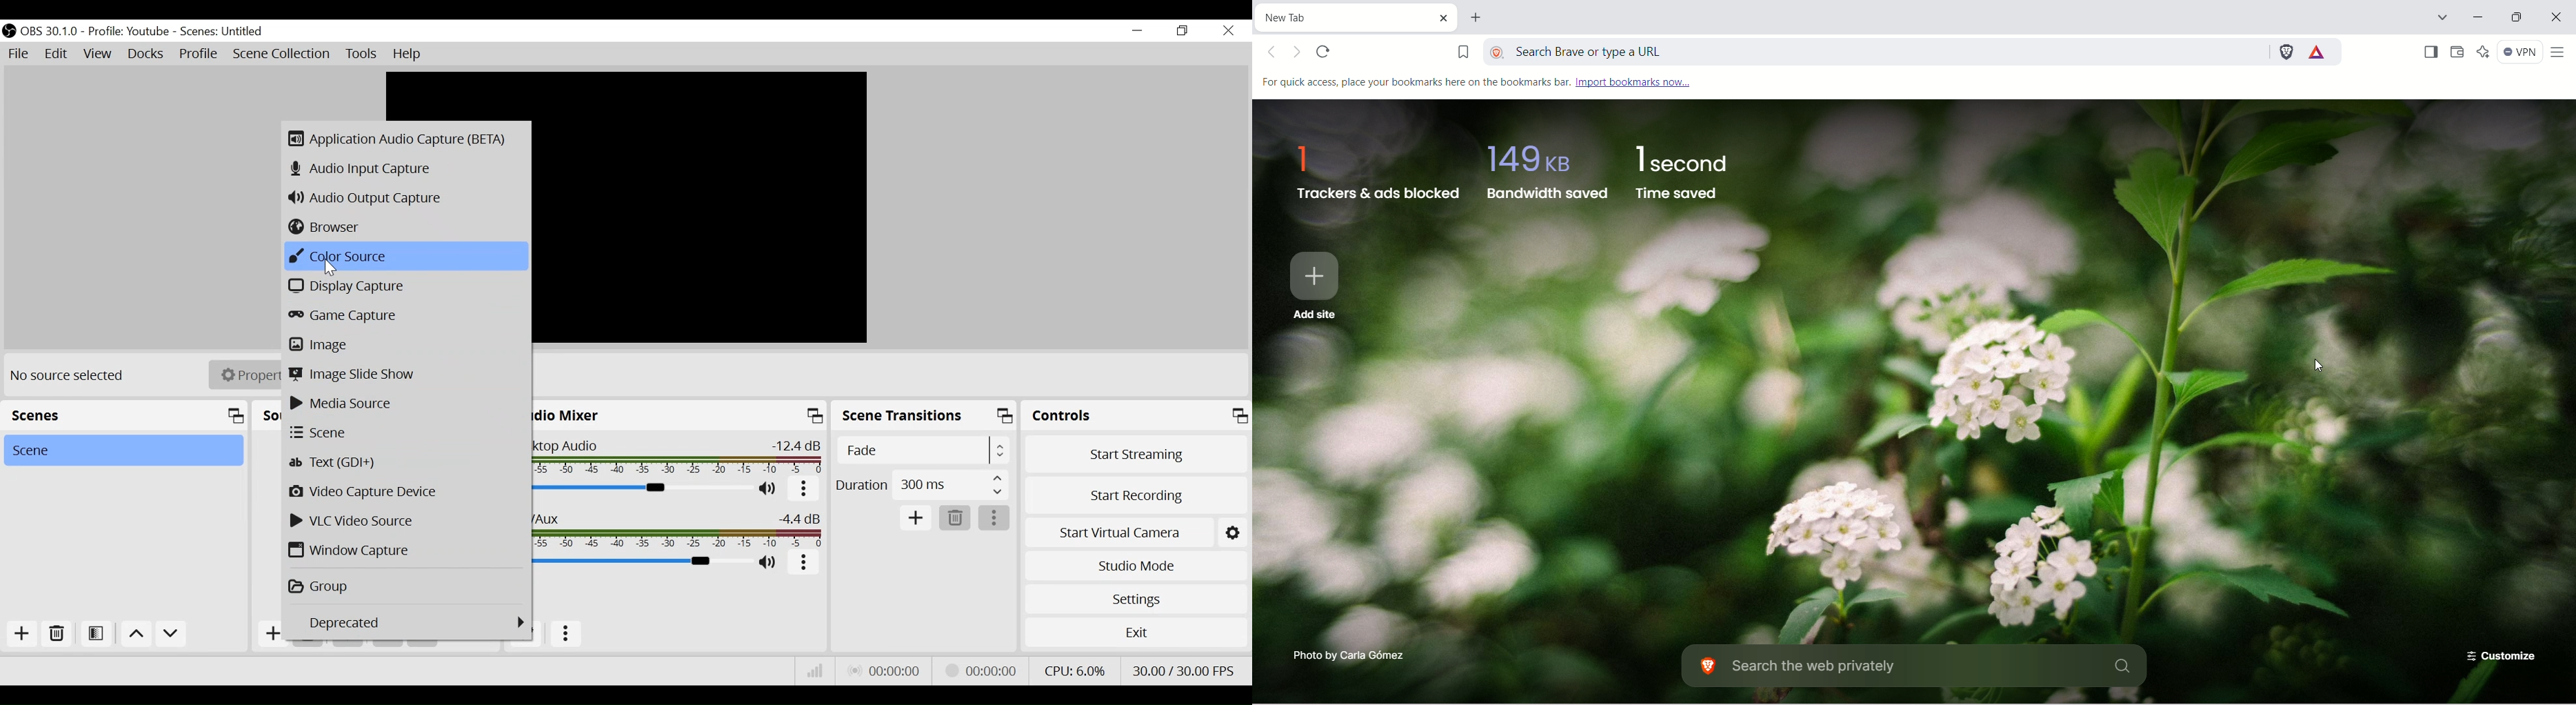 The height and width of the screenshot is (728, 2576). What do you see at coordinates (97, 54) in the screenshot?
I see `View` at bounding box center [97, 54].